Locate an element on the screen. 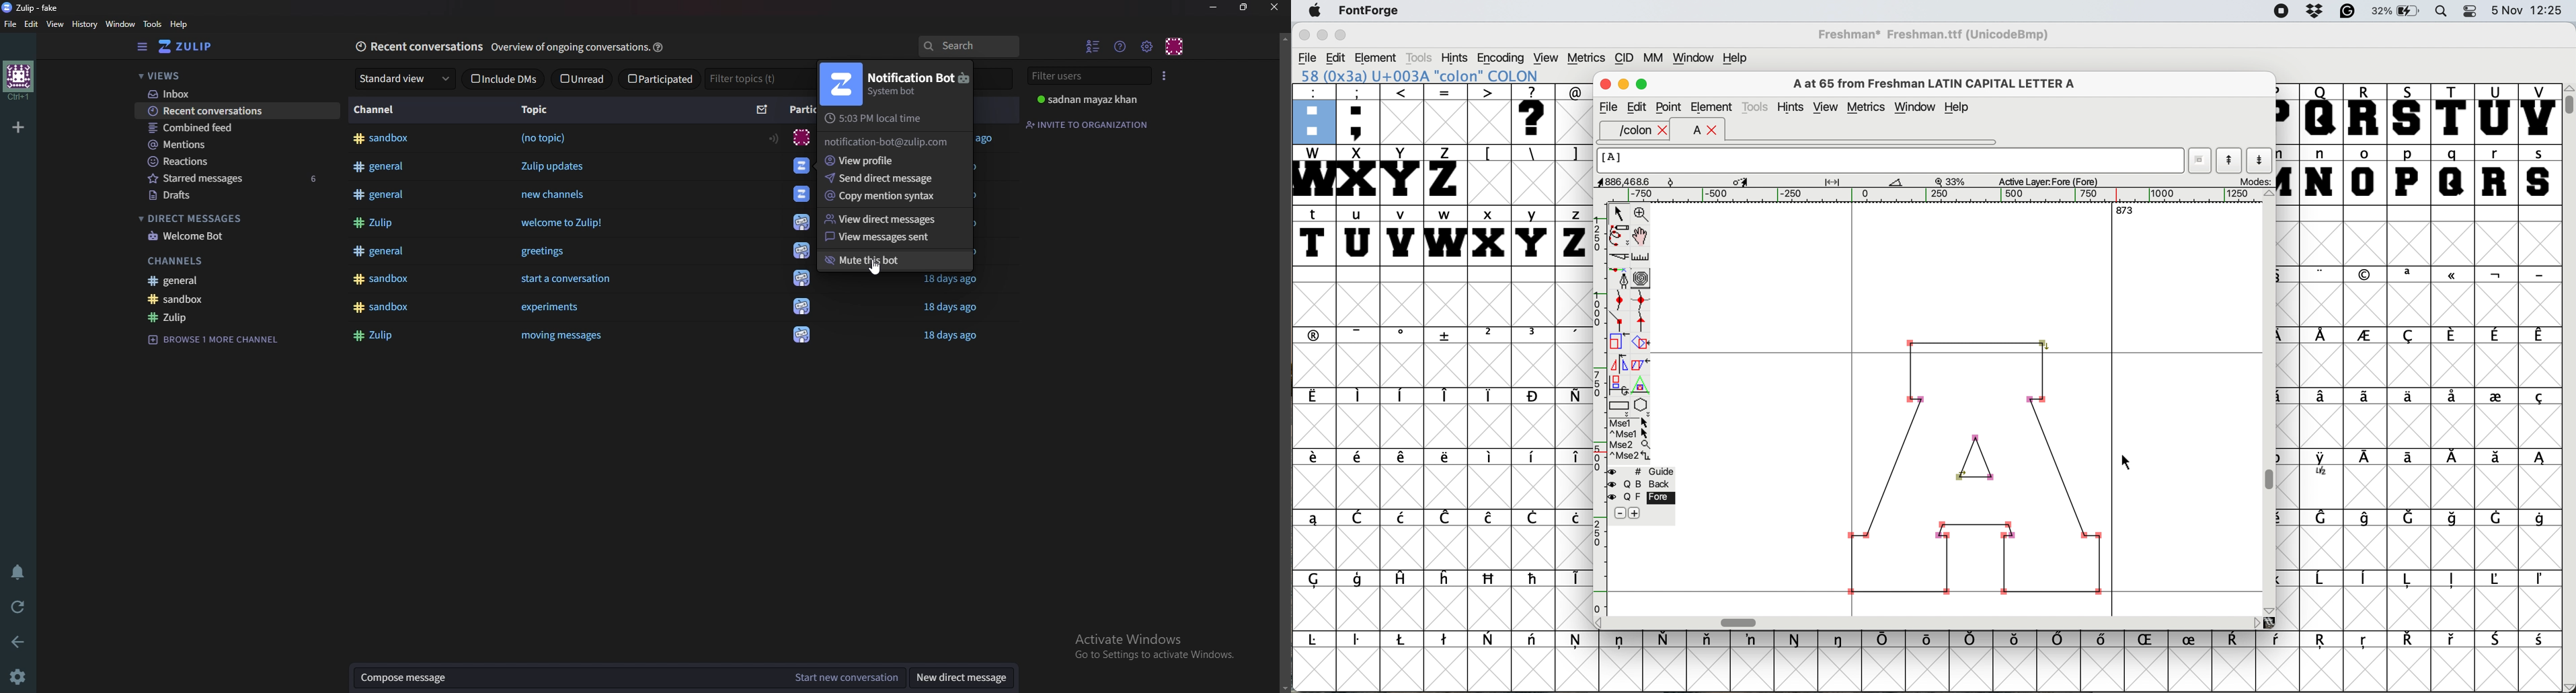  T is located at coordinates (2451, 113).